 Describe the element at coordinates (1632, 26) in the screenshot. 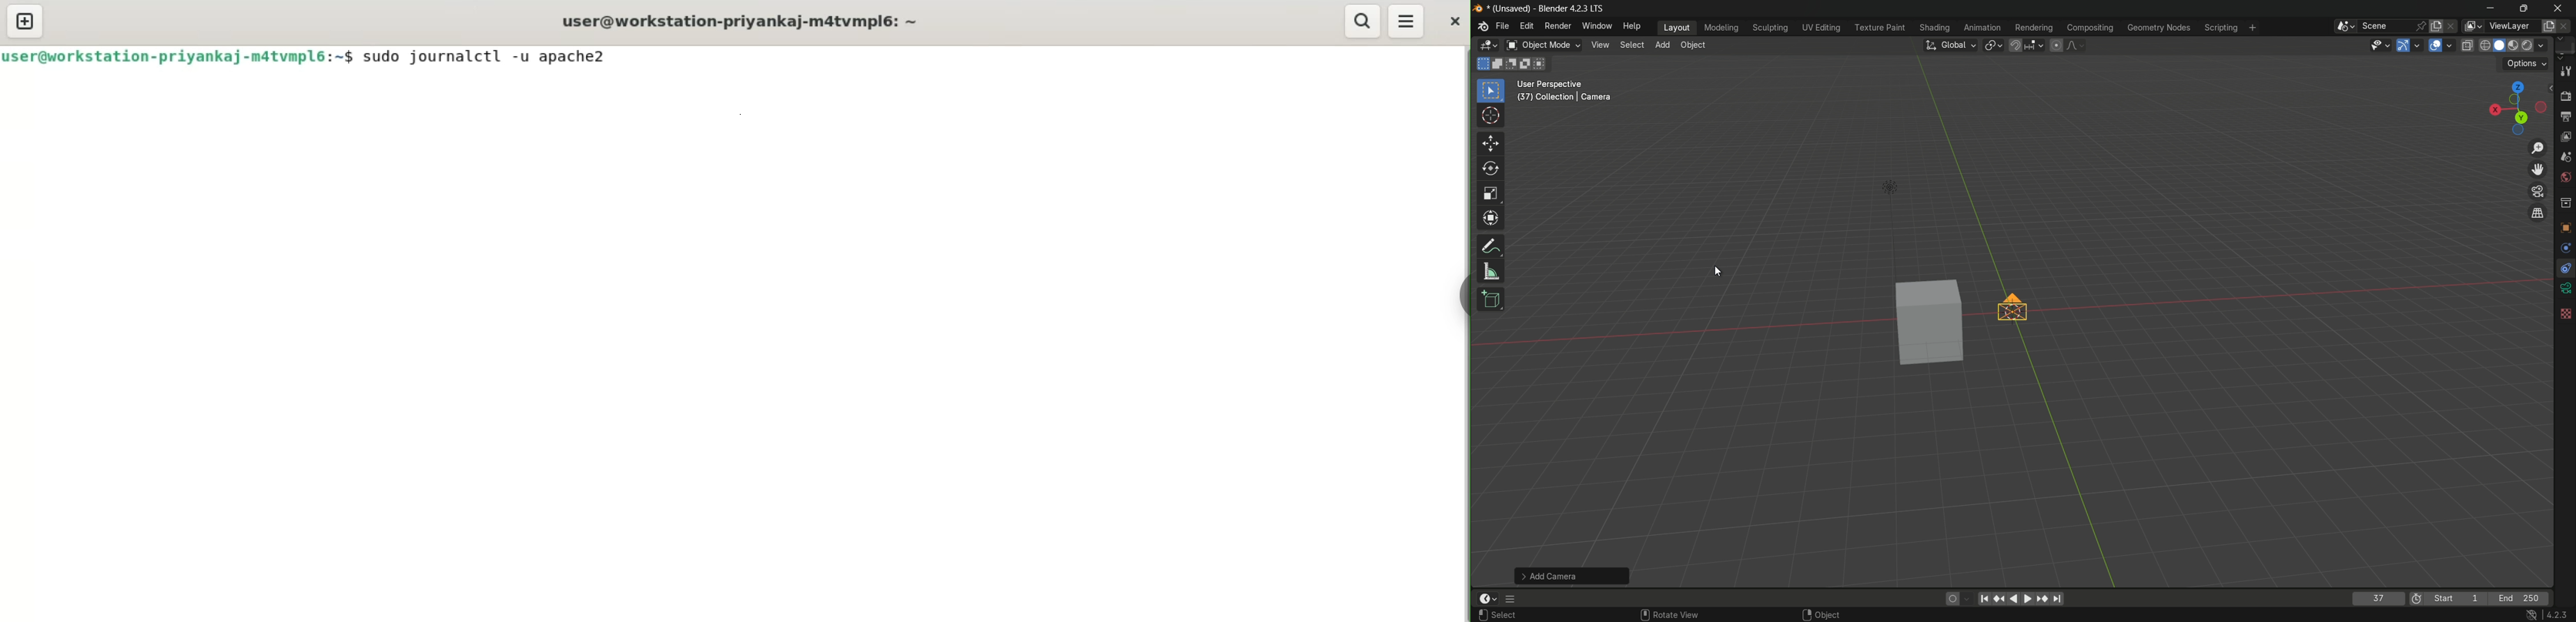

I see `help menu` at that location.